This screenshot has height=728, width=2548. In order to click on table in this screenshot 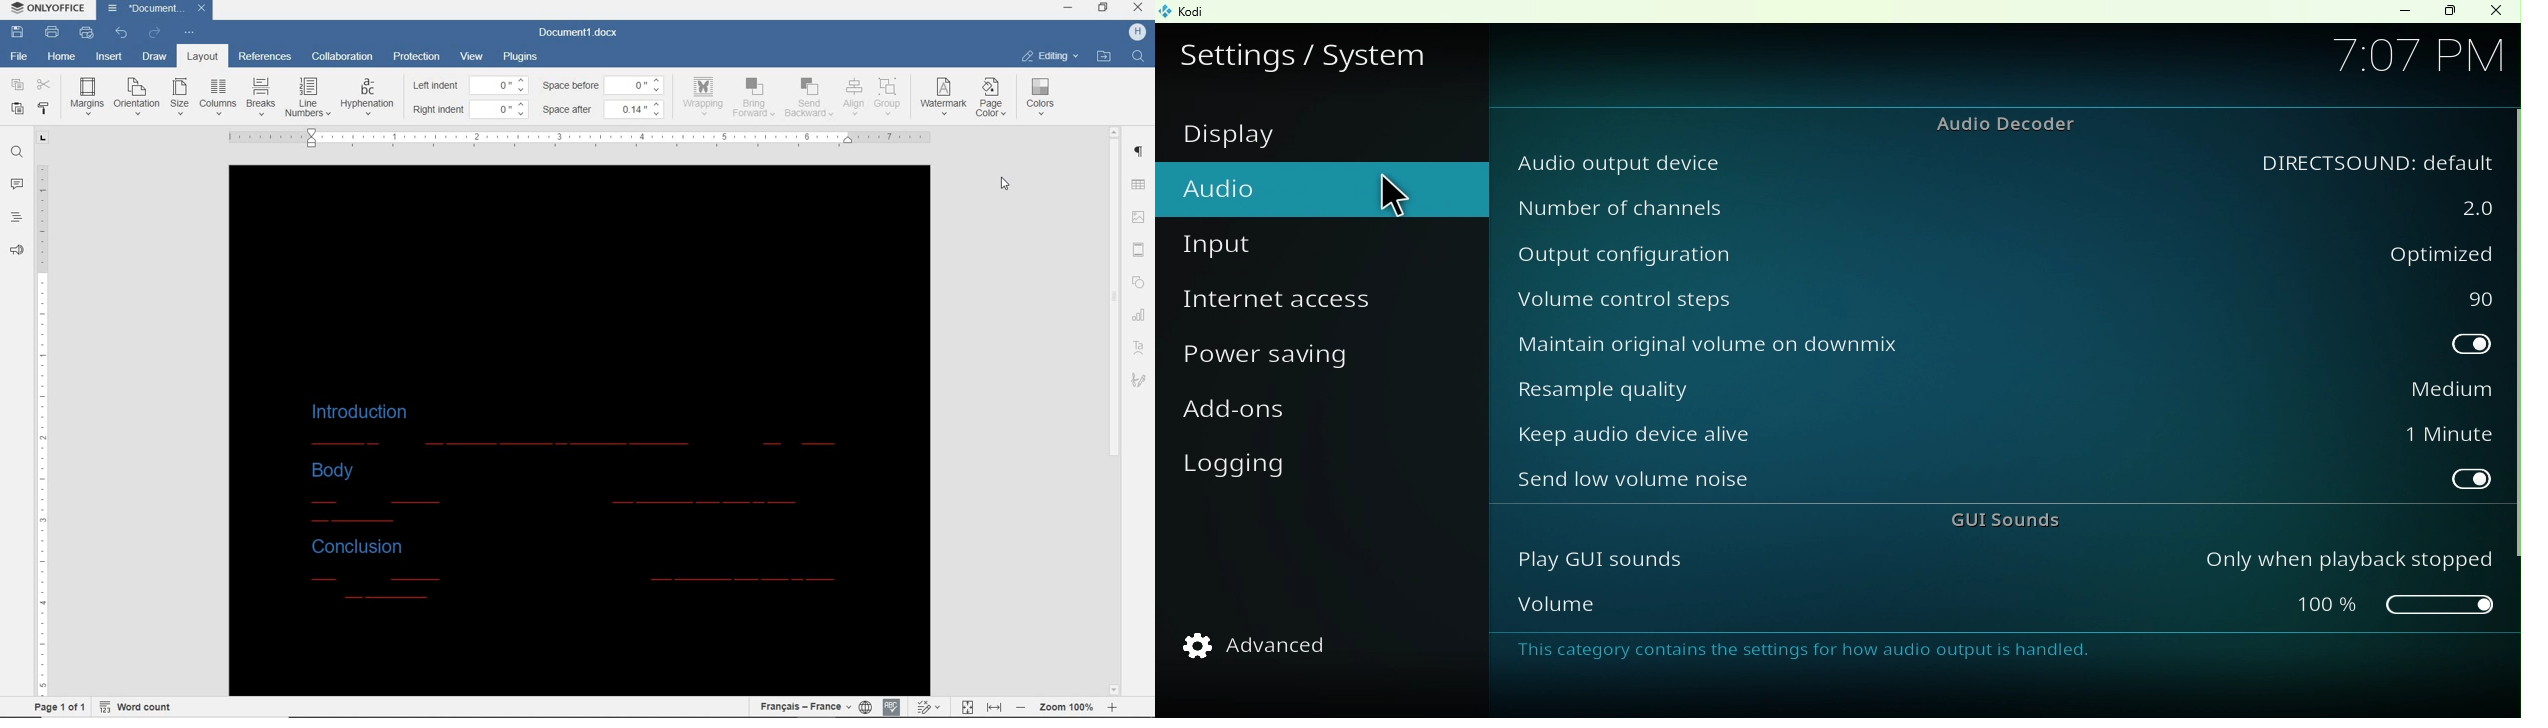, I will do `click(1139, 185)`.